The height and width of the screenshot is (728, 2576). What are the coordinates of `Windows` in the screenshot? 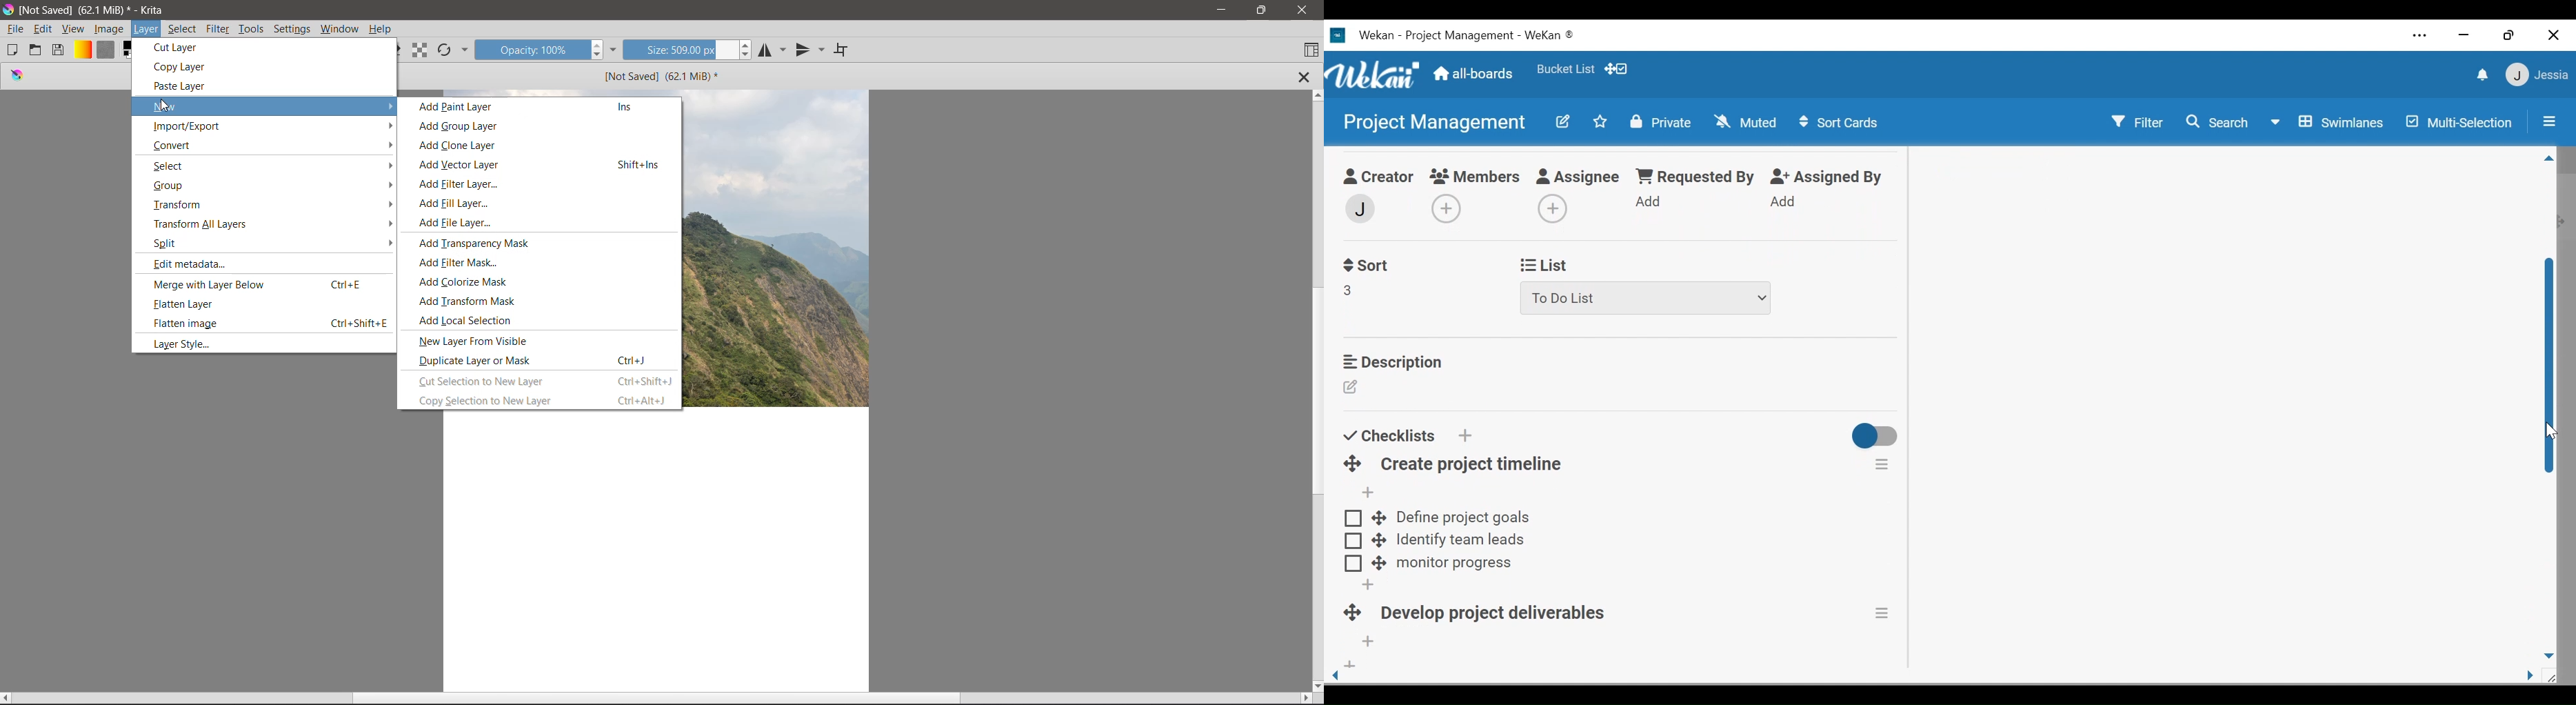 It's located at (340, 29).